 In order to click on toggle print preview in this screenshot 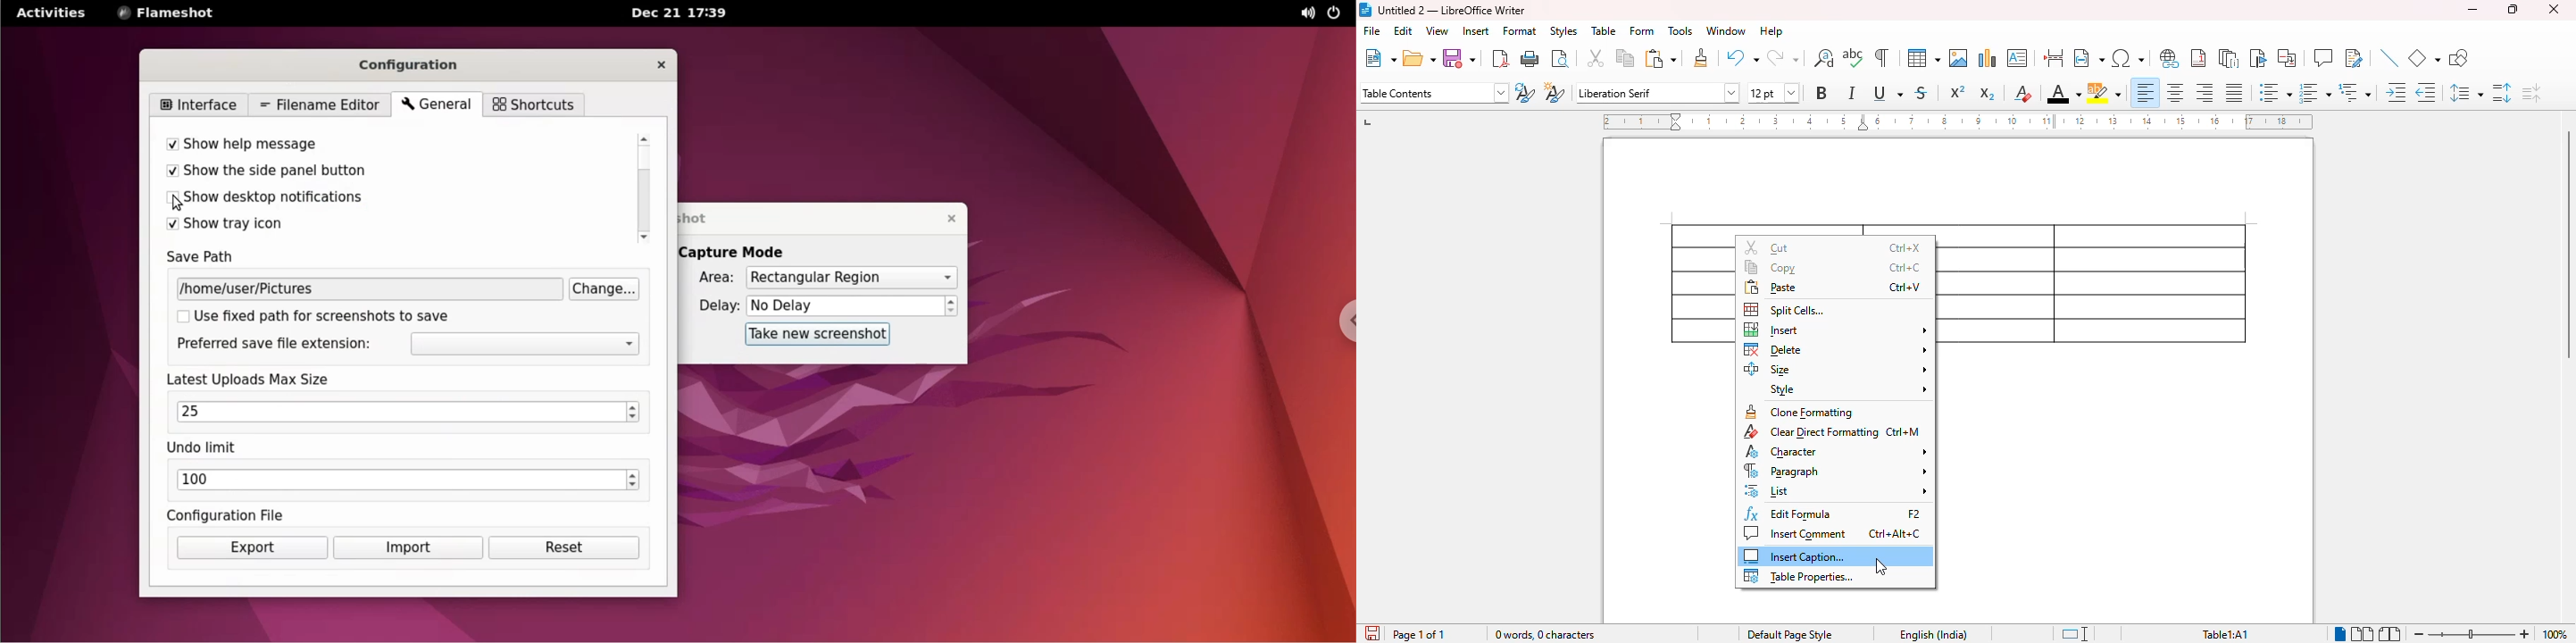, I will do `click(1561, 59)`.